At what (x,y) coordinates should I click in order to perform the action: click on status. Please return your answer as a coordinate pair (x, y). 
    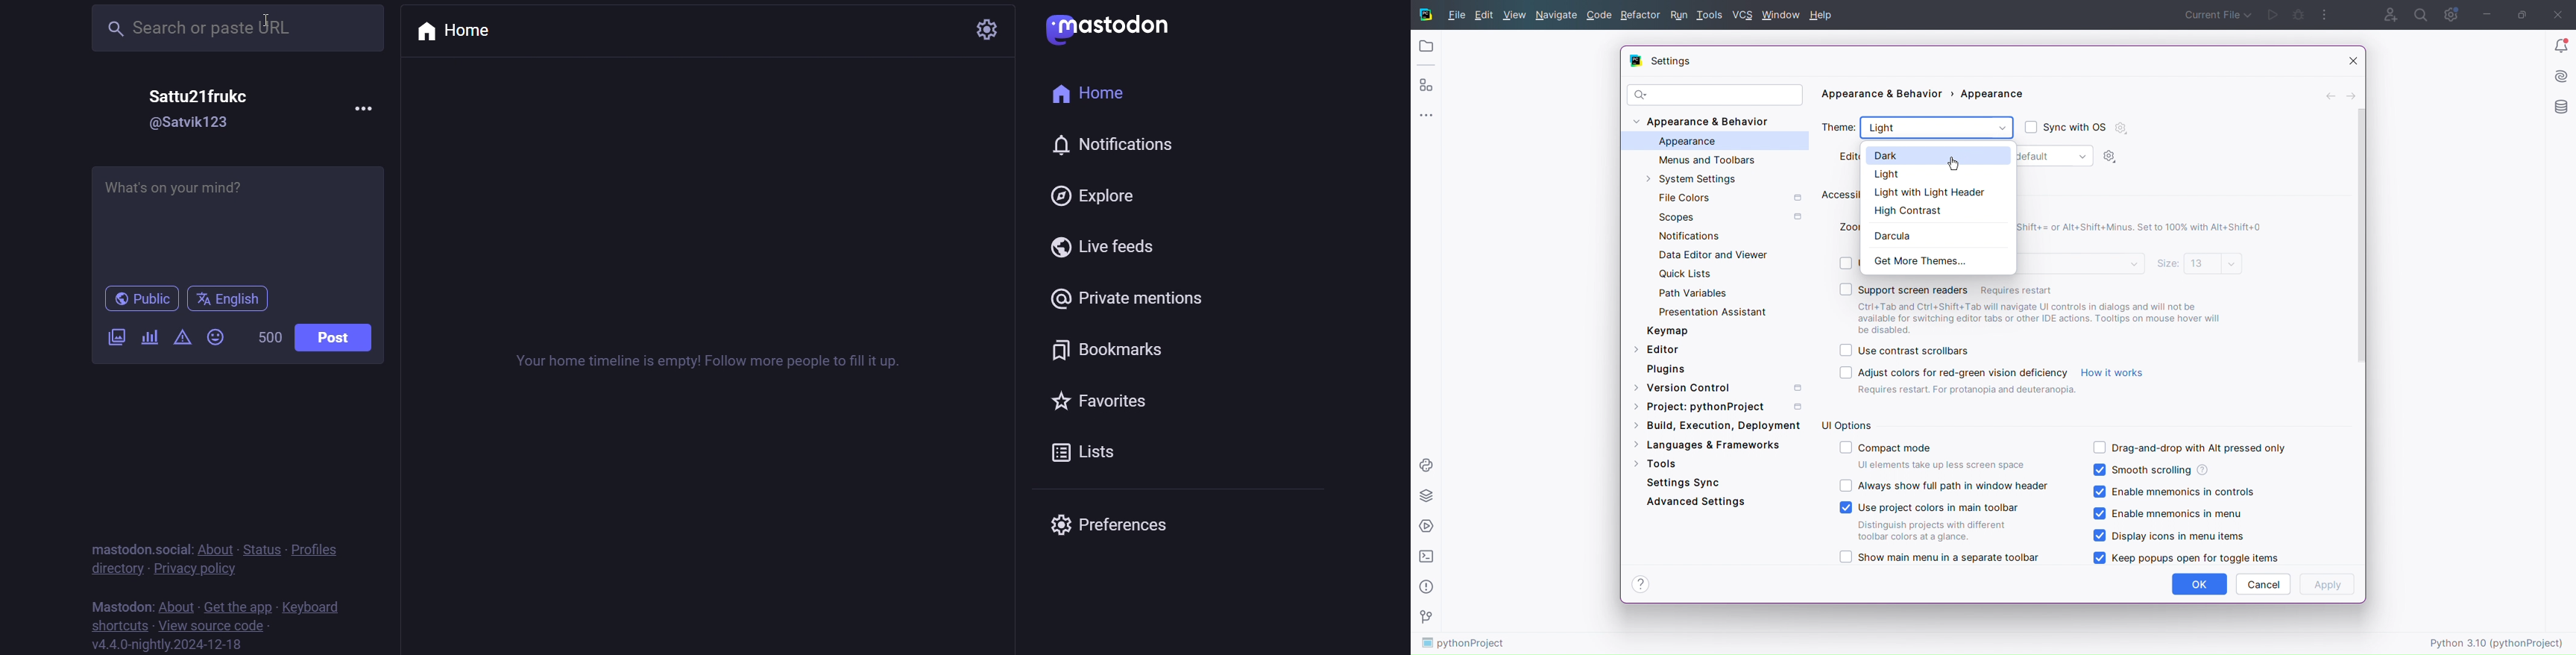
    Looking at the image, I should click on (259, 546).